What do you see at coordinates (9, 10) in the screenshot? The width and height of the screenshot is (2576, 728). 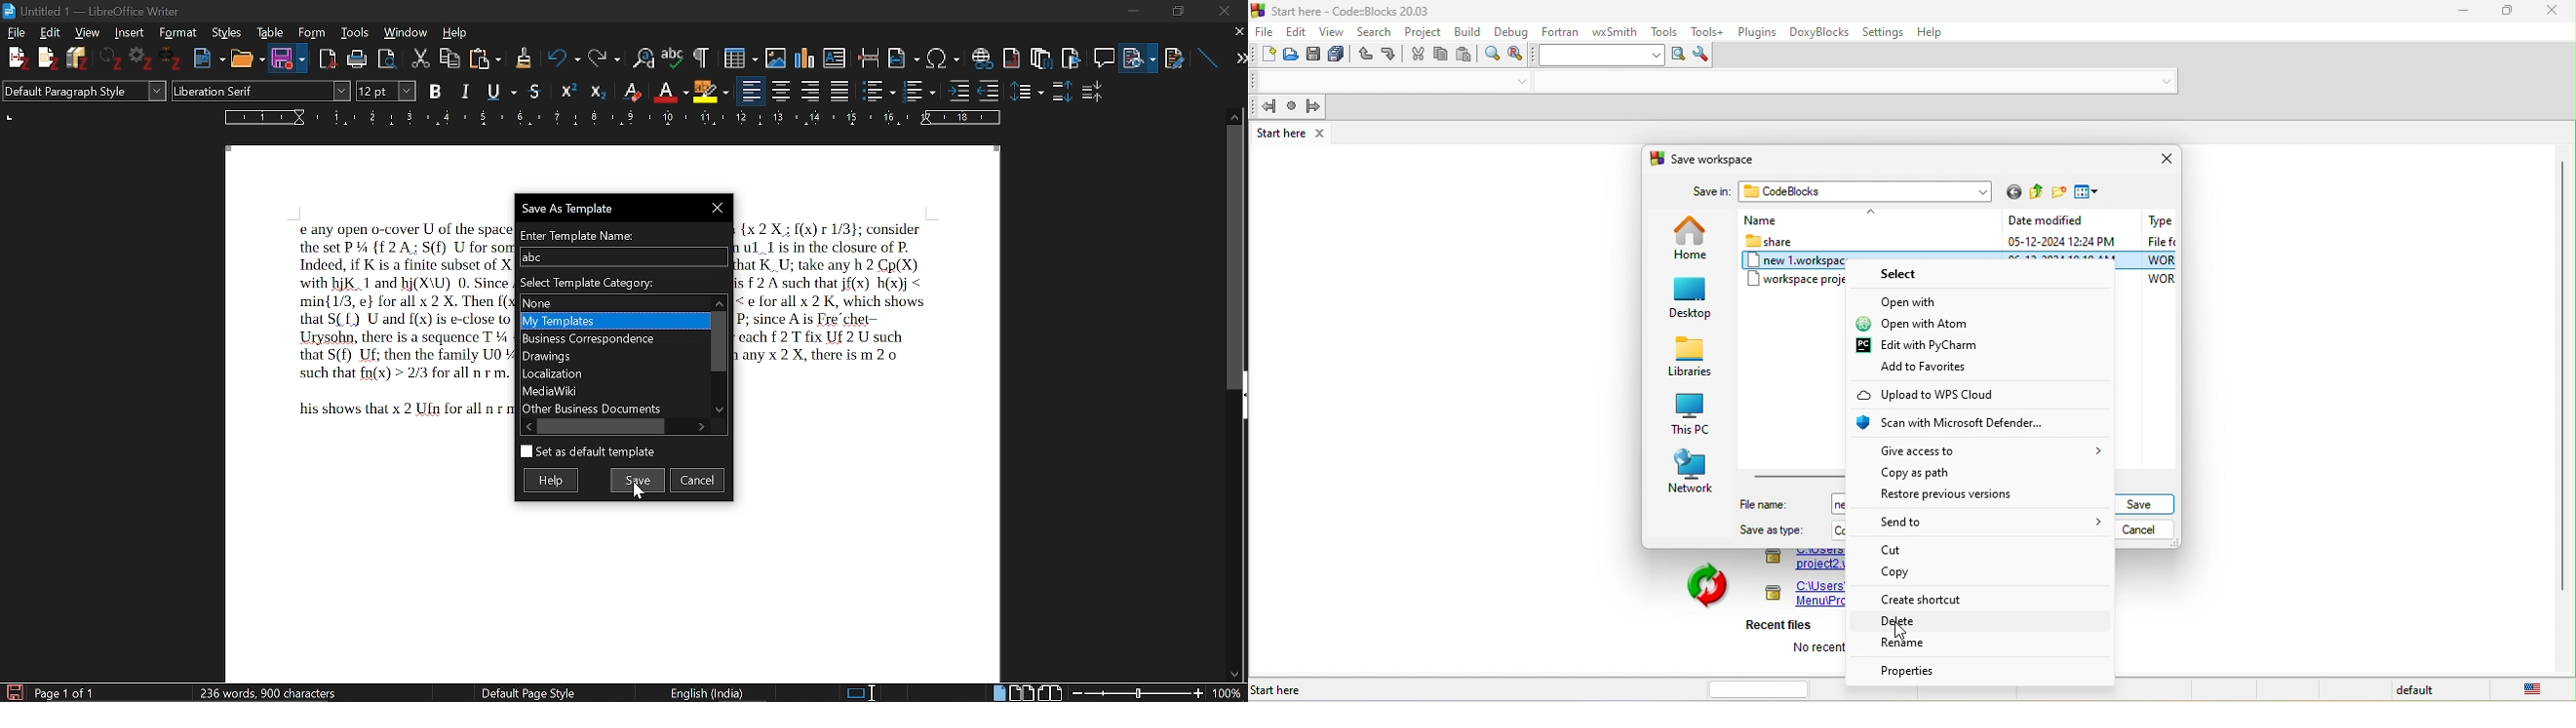 I see `LibewOffice Writer` at bounding box center [9, 10].